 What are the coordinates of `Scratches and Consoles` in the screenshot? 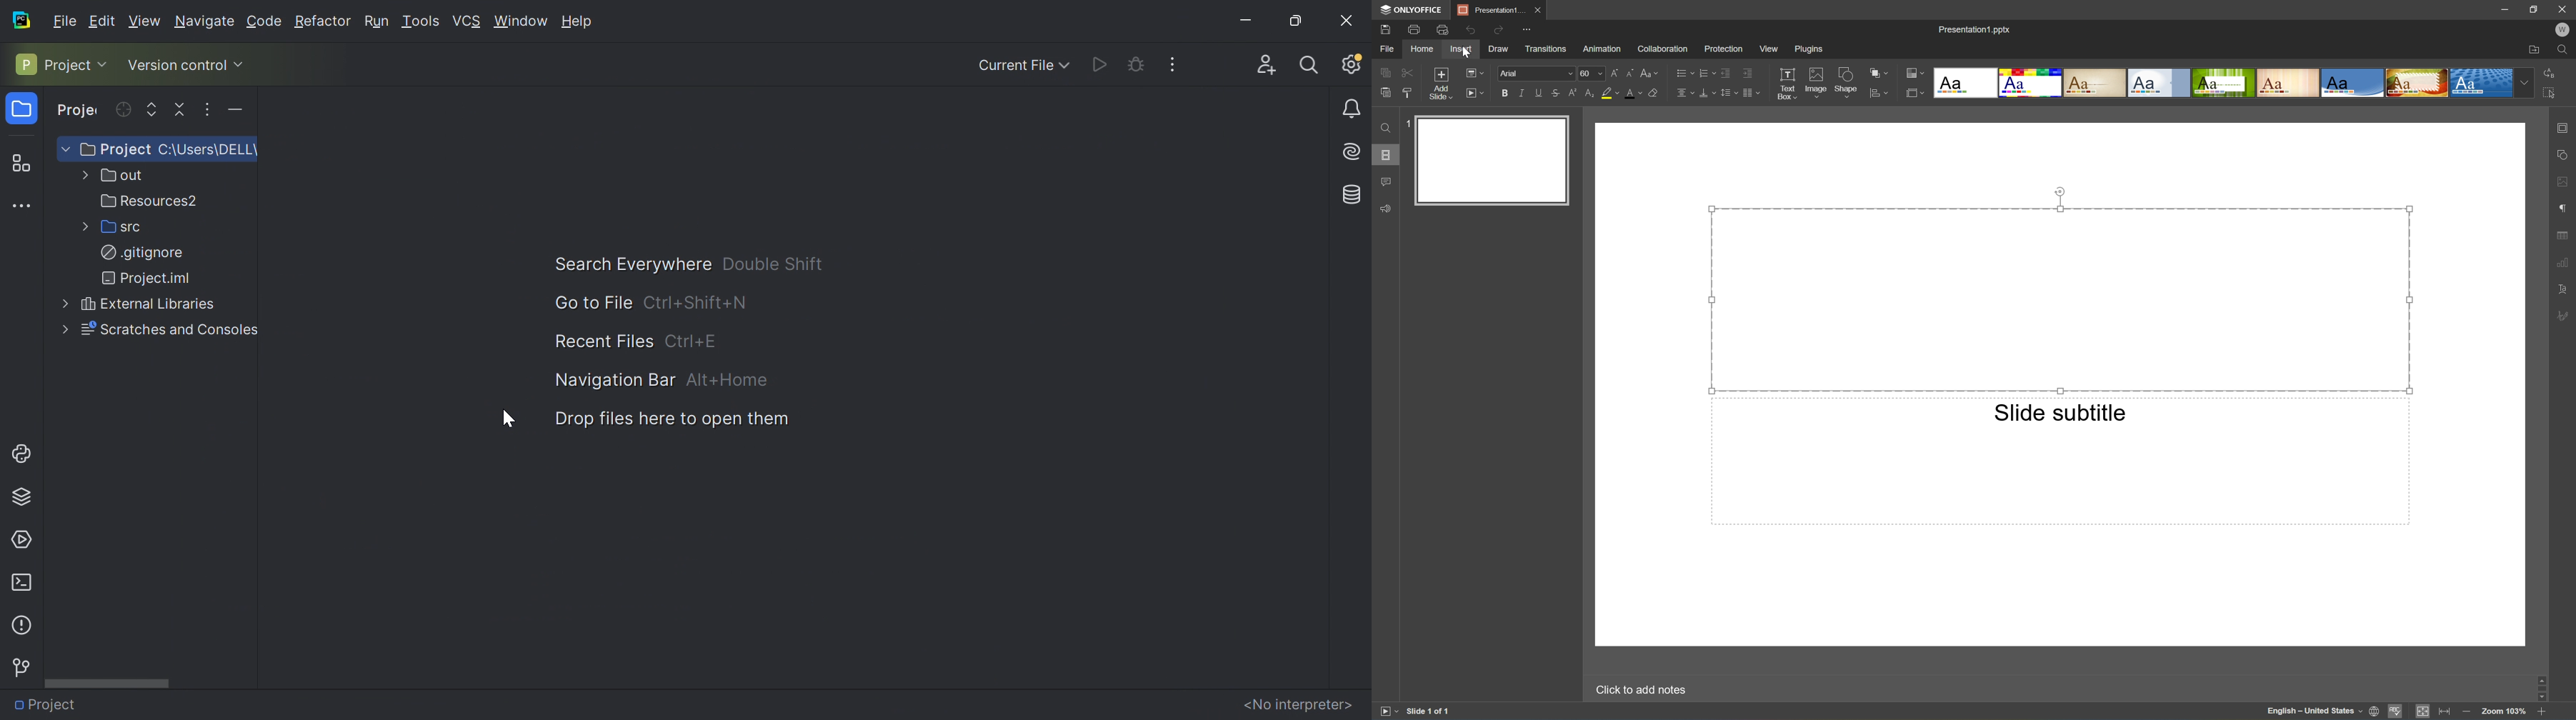 It's located at (166, 329).